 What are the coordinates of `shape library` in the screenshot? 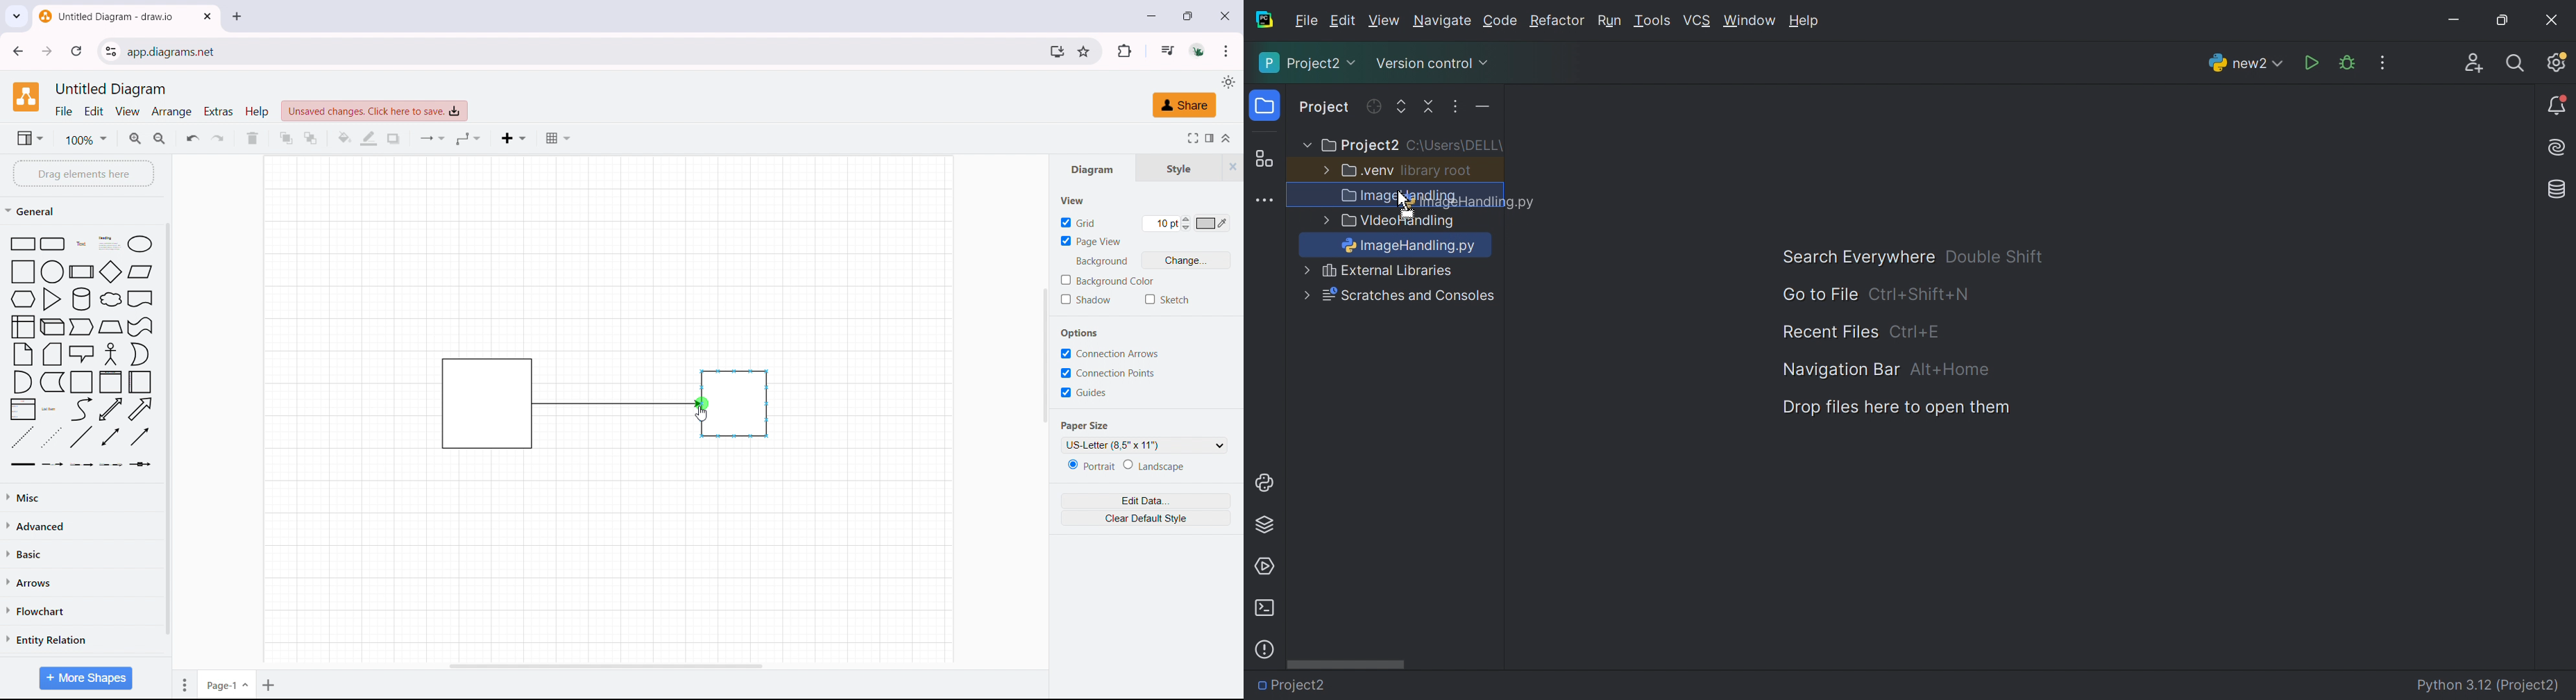 It's located at (82, 353).